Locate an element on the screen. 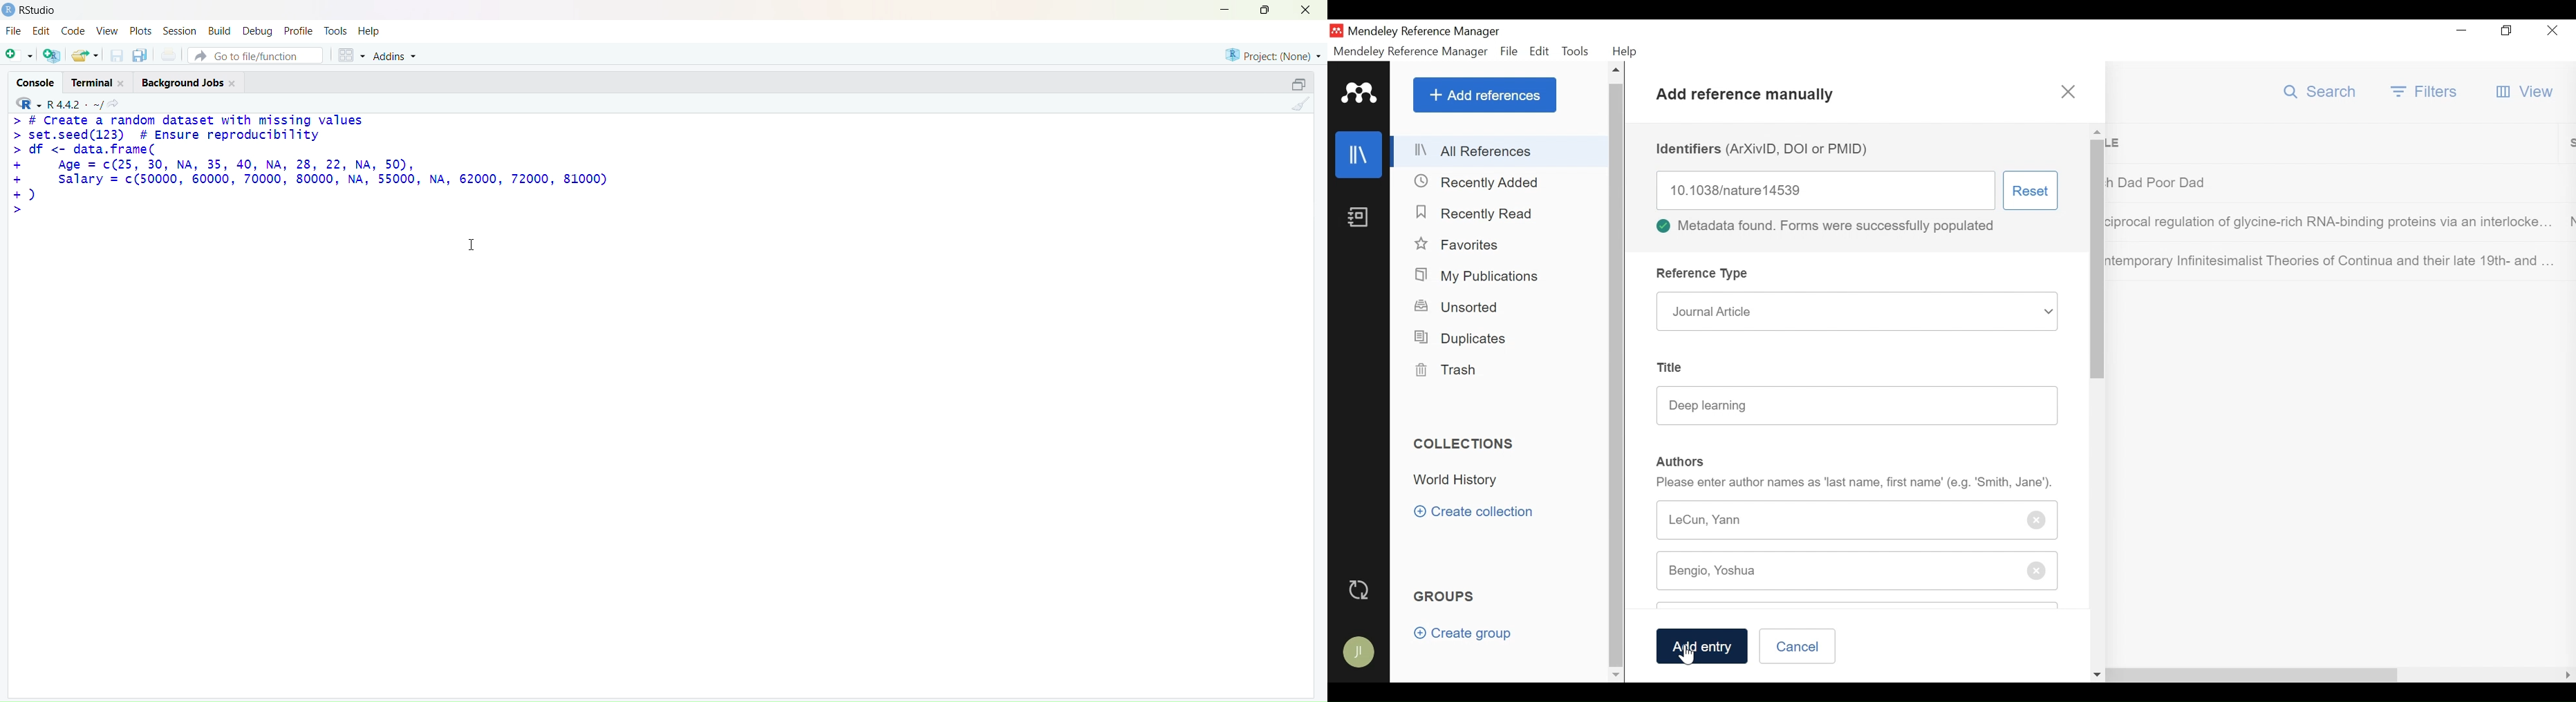 The height and width of the screenshot is (728, 2576). Avatar is located at coordinates (1358, 652).